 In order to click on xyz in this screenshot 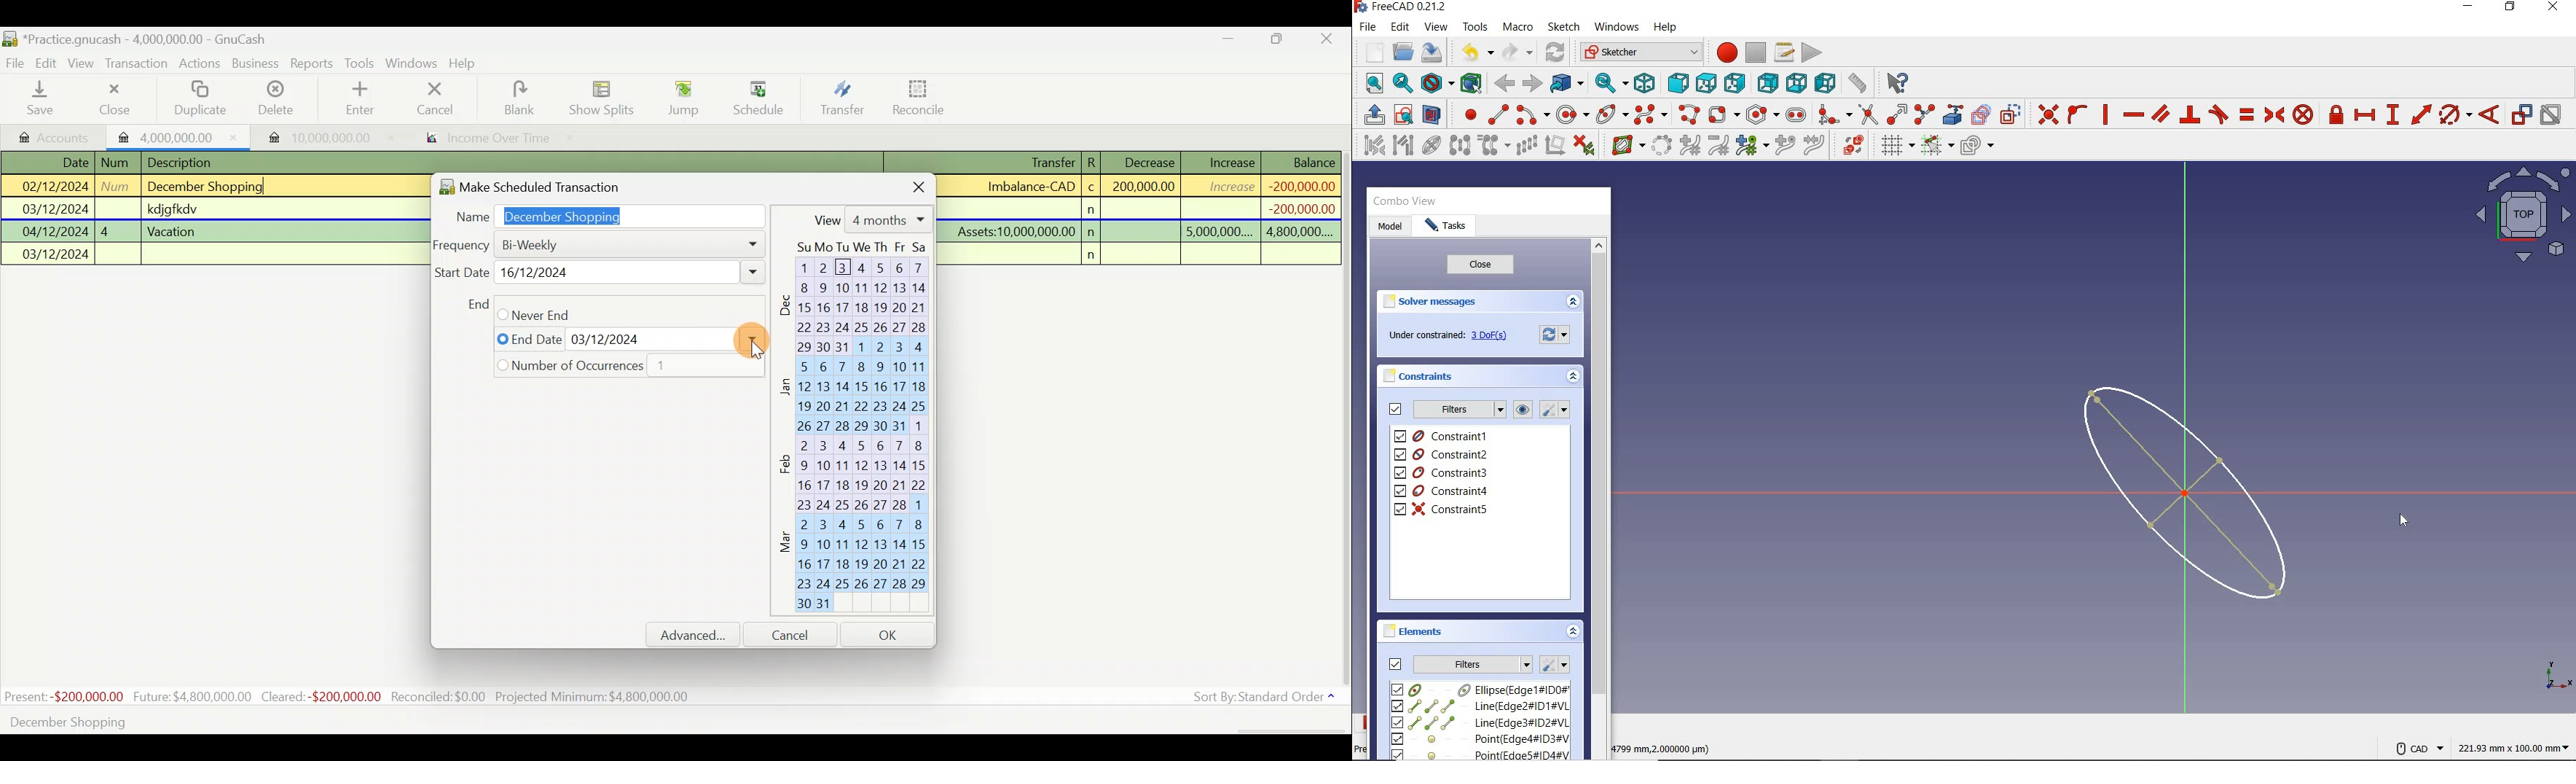, I will do `click(2556, 674)`.